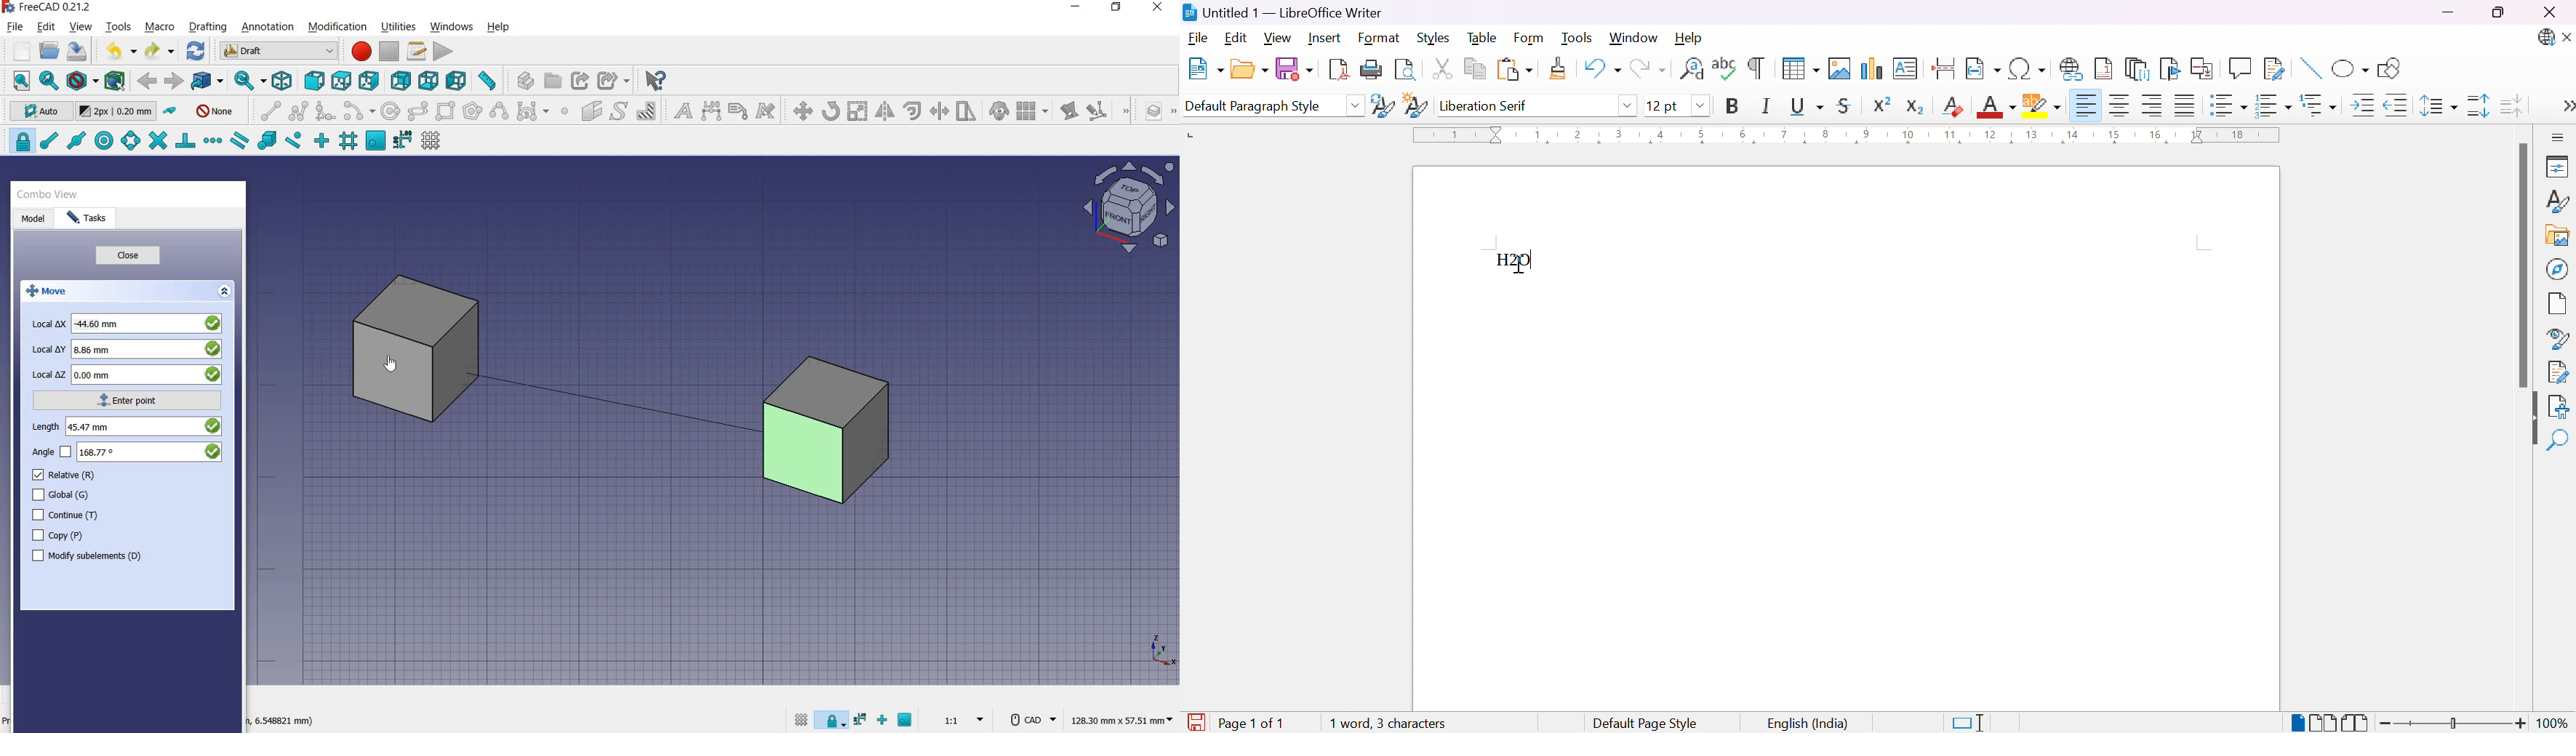 This screenshot has width=2576, height=756. I want to click on Insert image, so click(1841, 68).